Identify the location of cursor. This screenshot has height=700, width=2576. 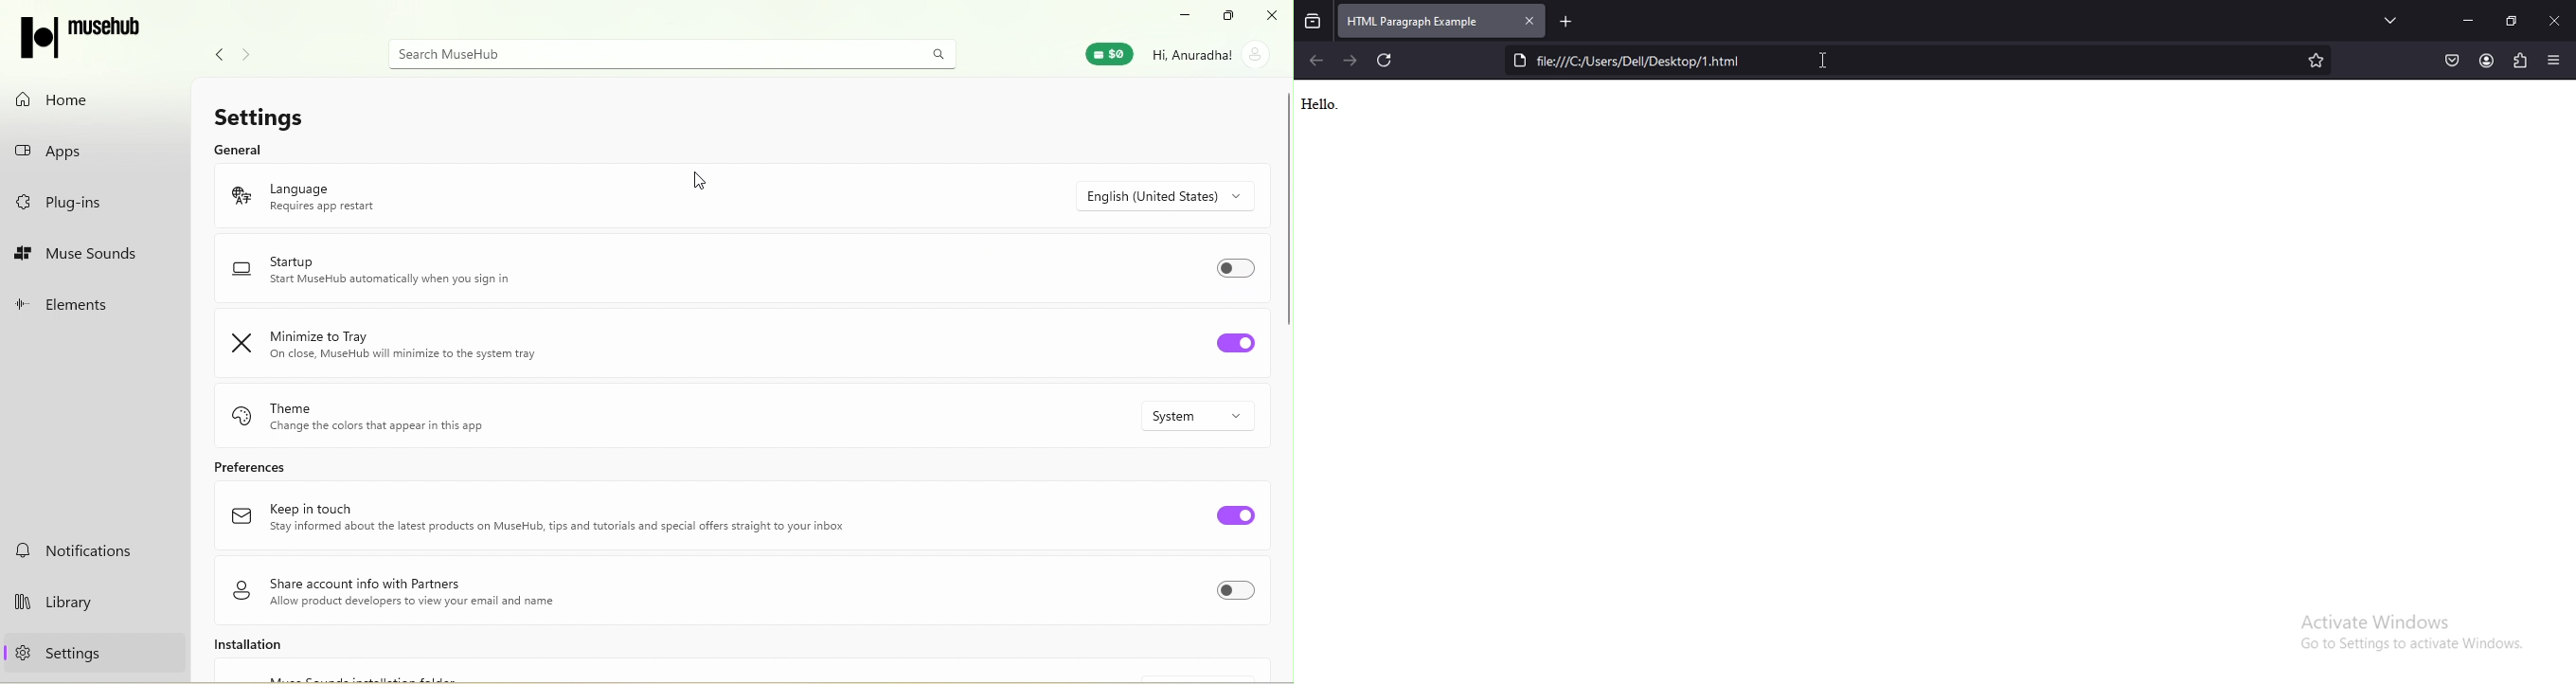
(126, 656).